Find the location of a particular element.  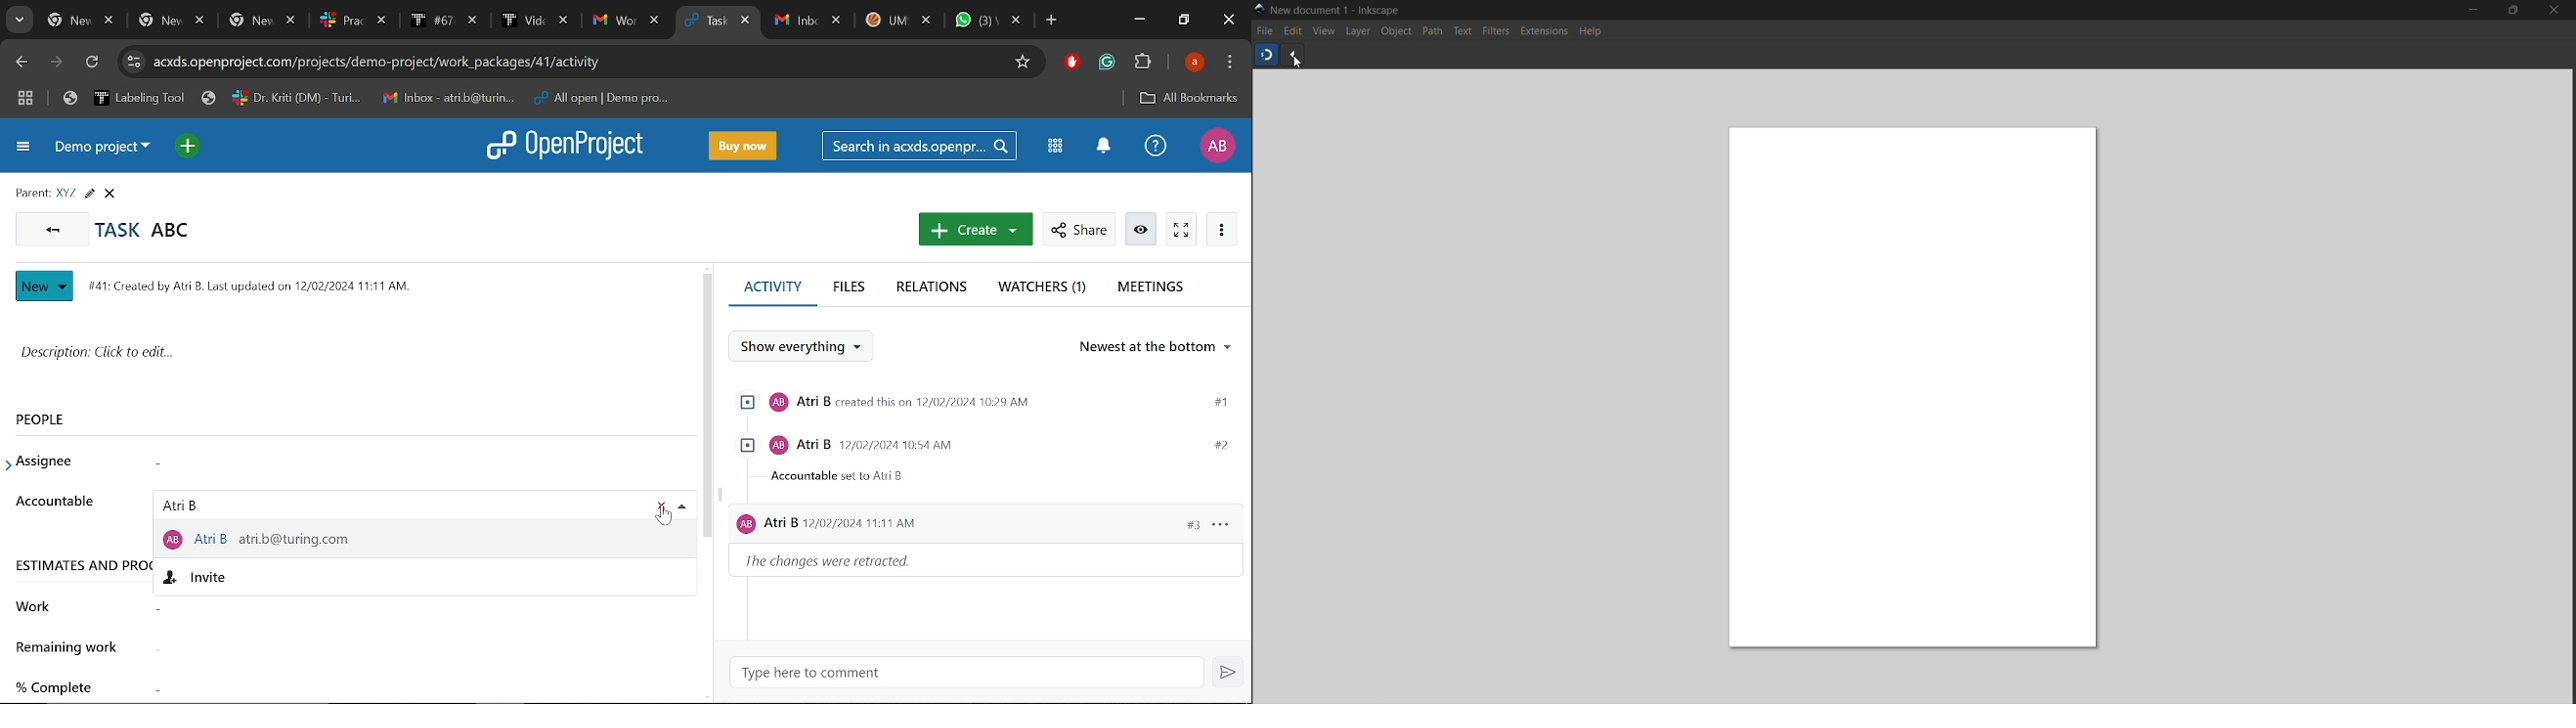

Tab groups is located at coordinates (25, 101).